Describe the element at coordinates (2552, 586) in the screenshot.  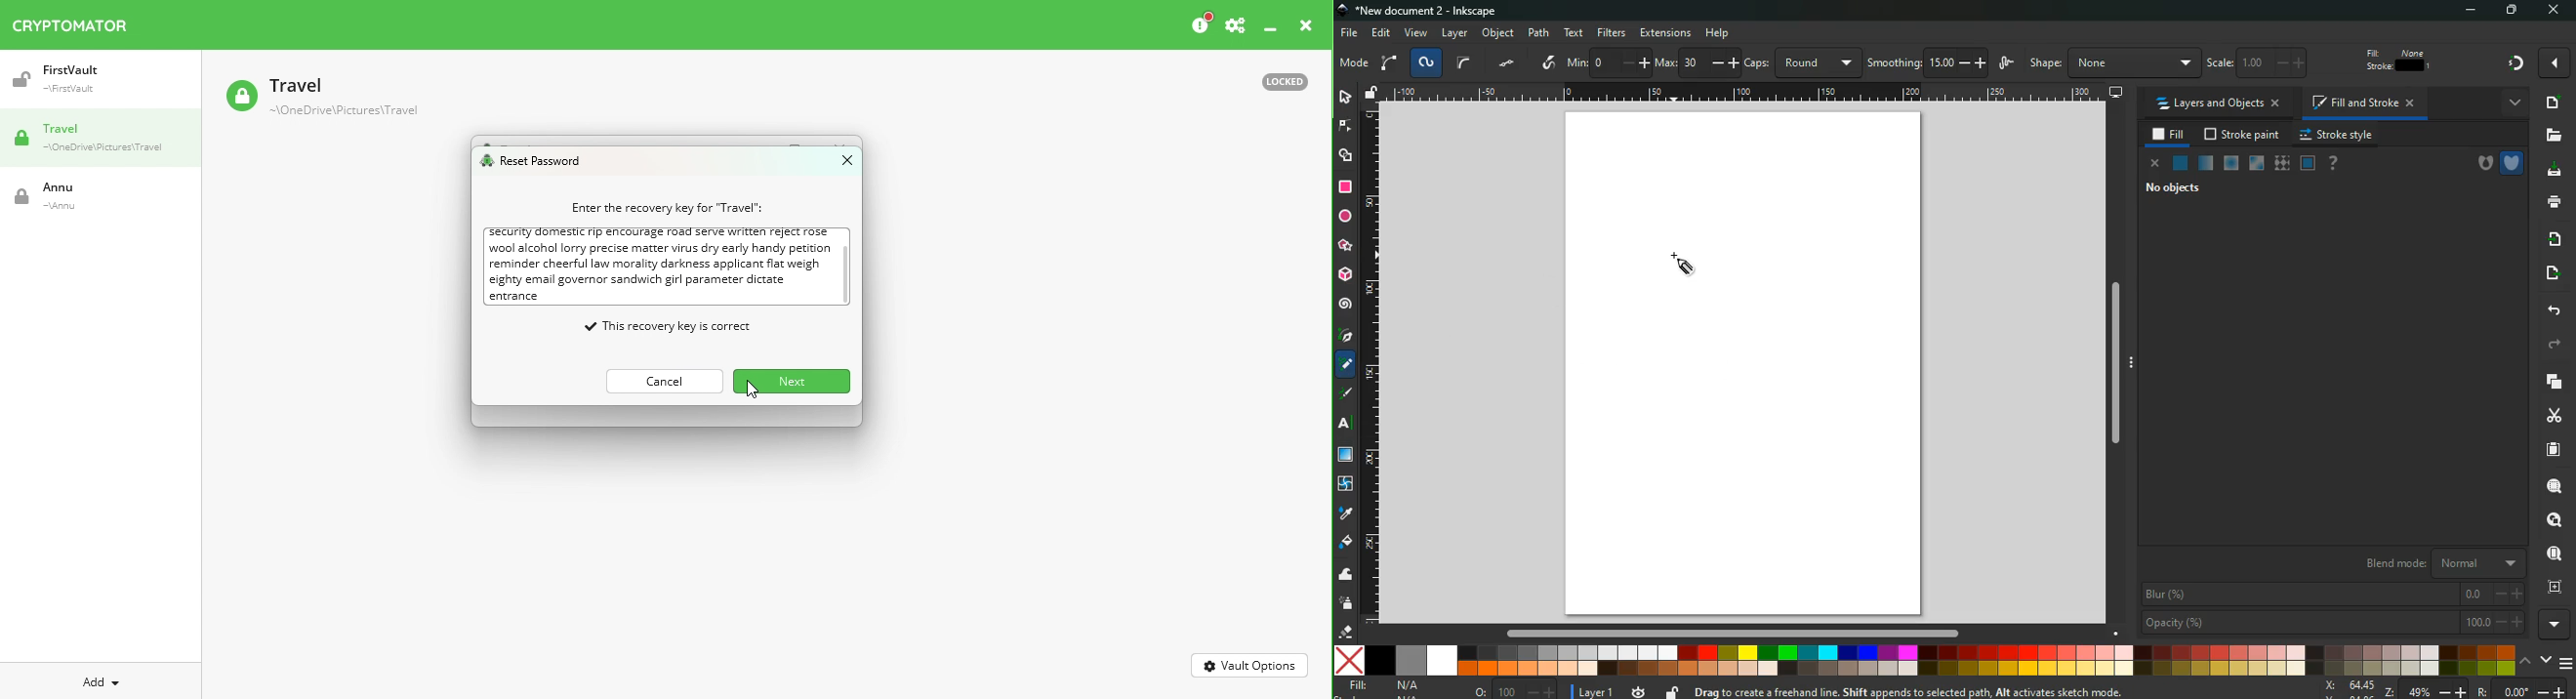
I see `frame` at that location.